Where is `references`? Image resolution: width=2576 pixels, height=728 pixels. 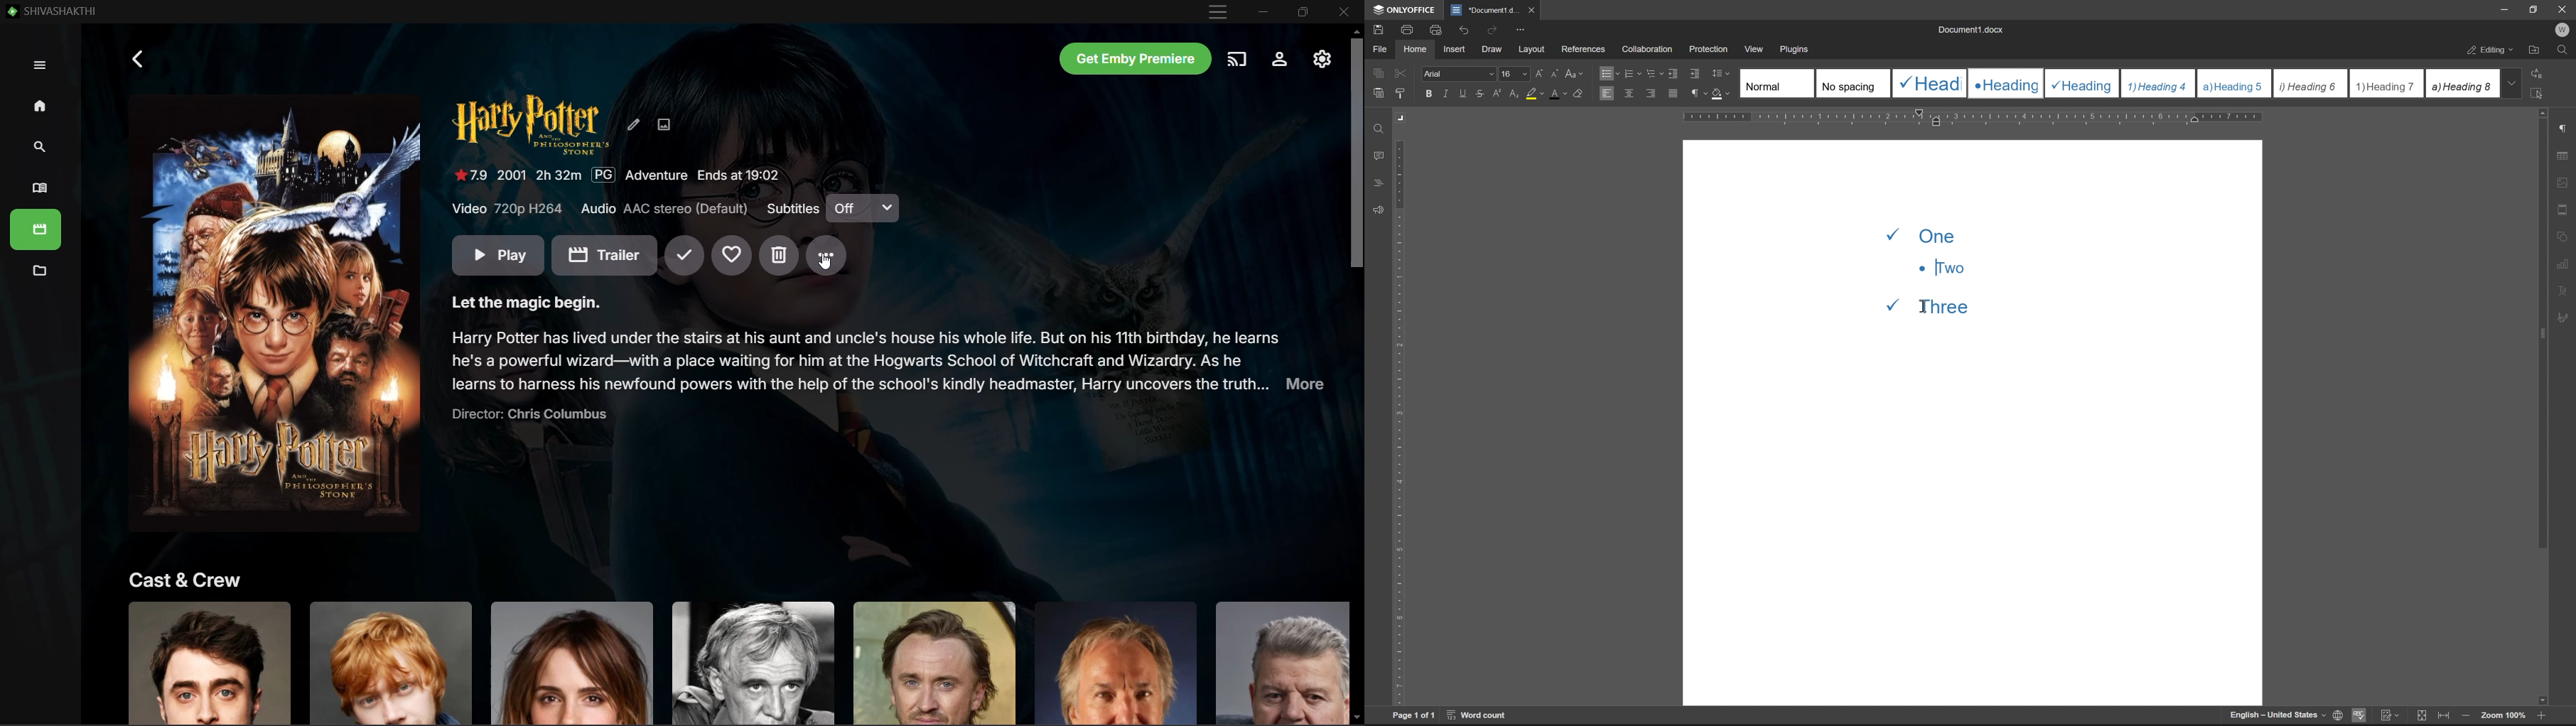 references is located at coordinates (1584, 47).